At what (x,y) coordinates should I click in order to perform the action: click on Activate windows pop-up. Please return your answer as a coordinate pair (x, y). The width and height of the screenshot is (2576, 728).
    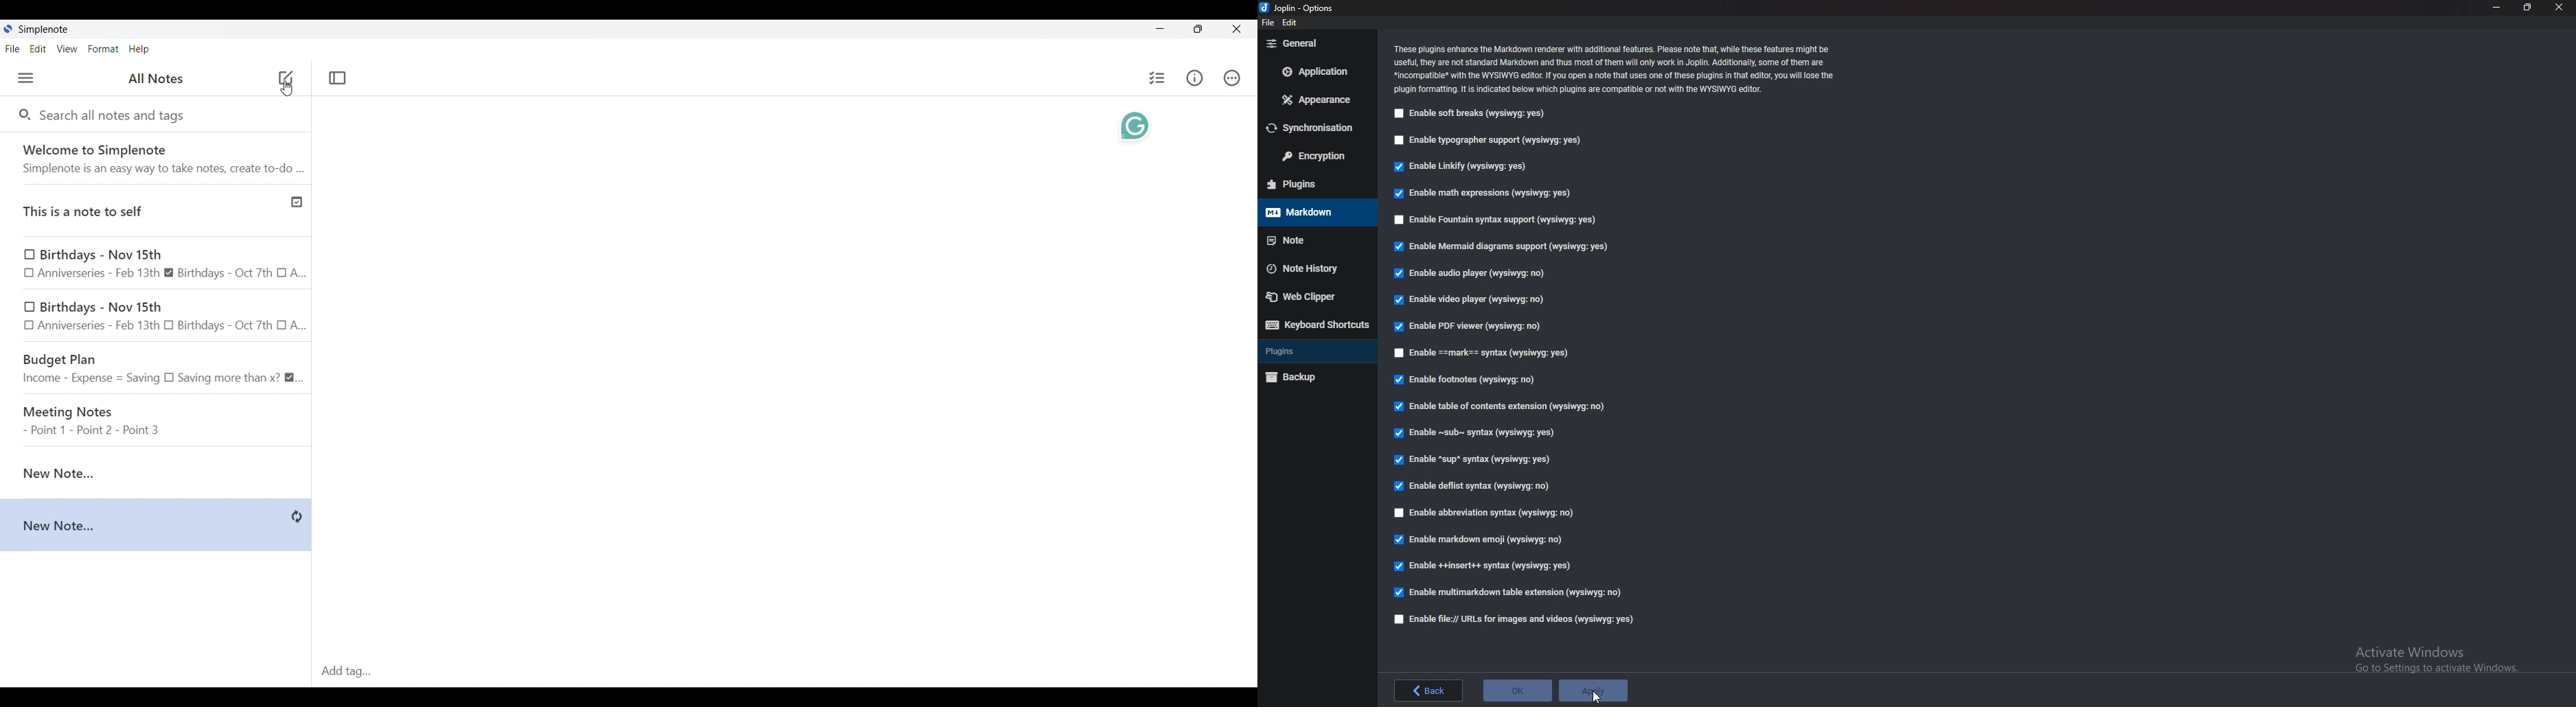
    Looking at the image, I should click on (2442, 662).